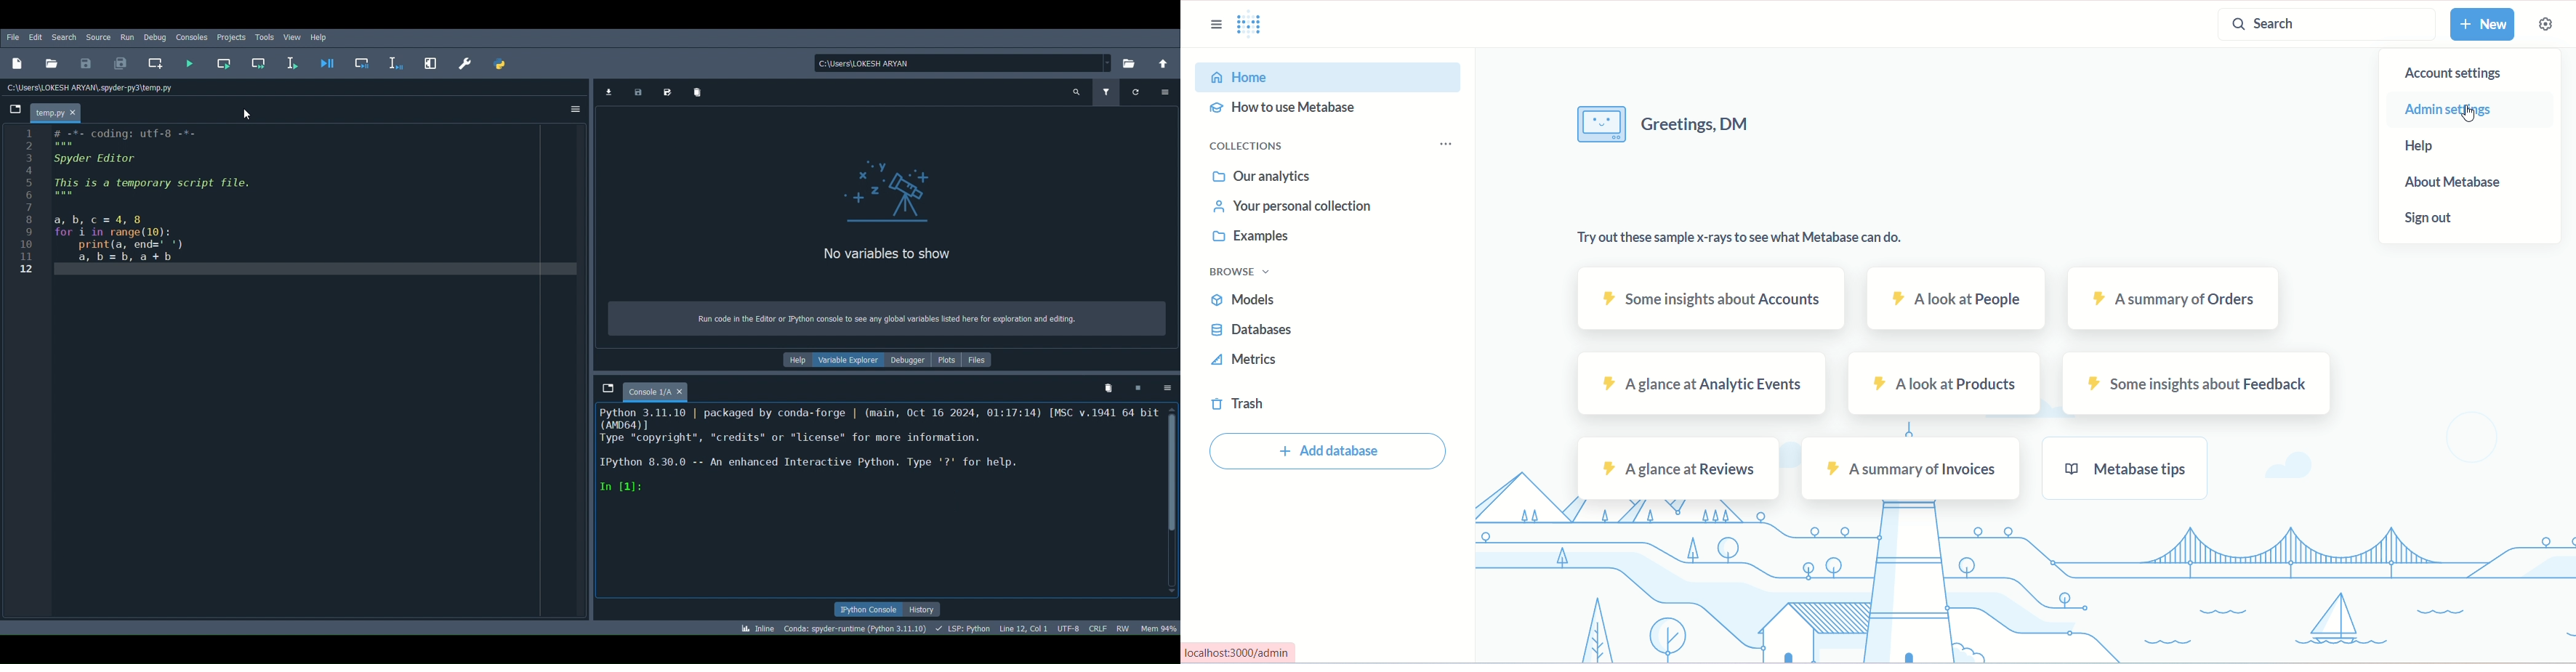  I want to click on C:\Users\LOKESH ARYAN\.spyder-py3\temp.py, so click(94, 87).